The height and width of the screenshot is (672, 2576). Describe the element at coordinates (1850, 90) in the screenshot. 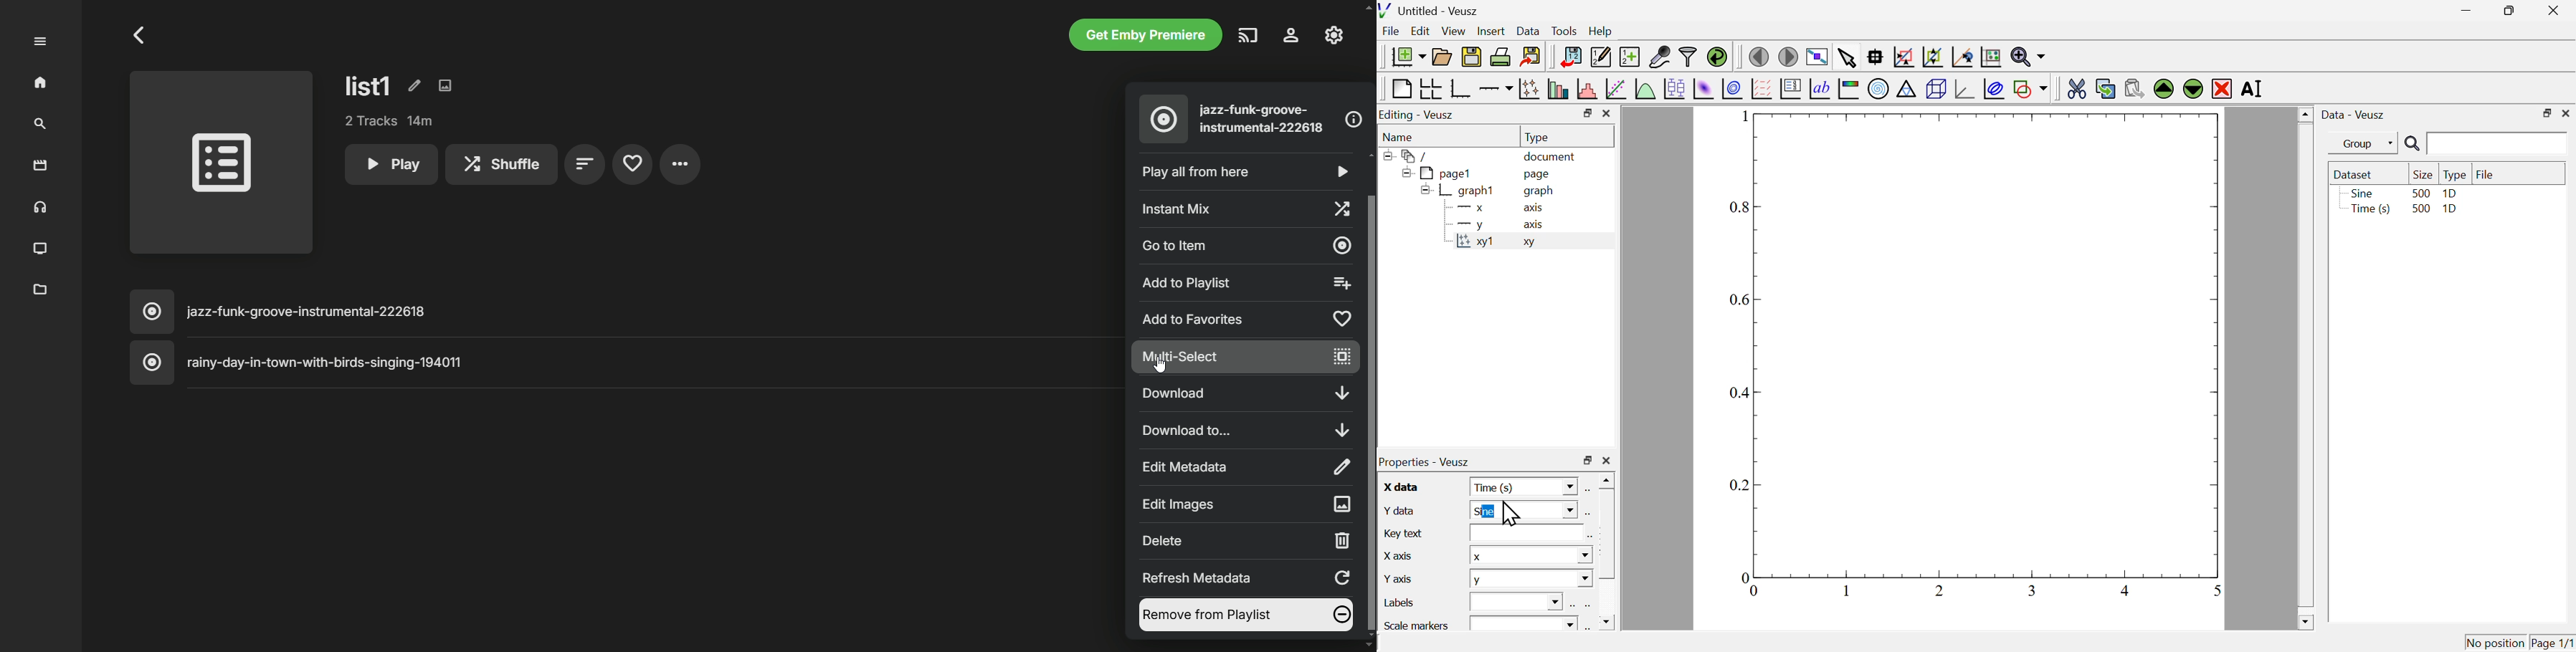

I see `image color bar` at that location.